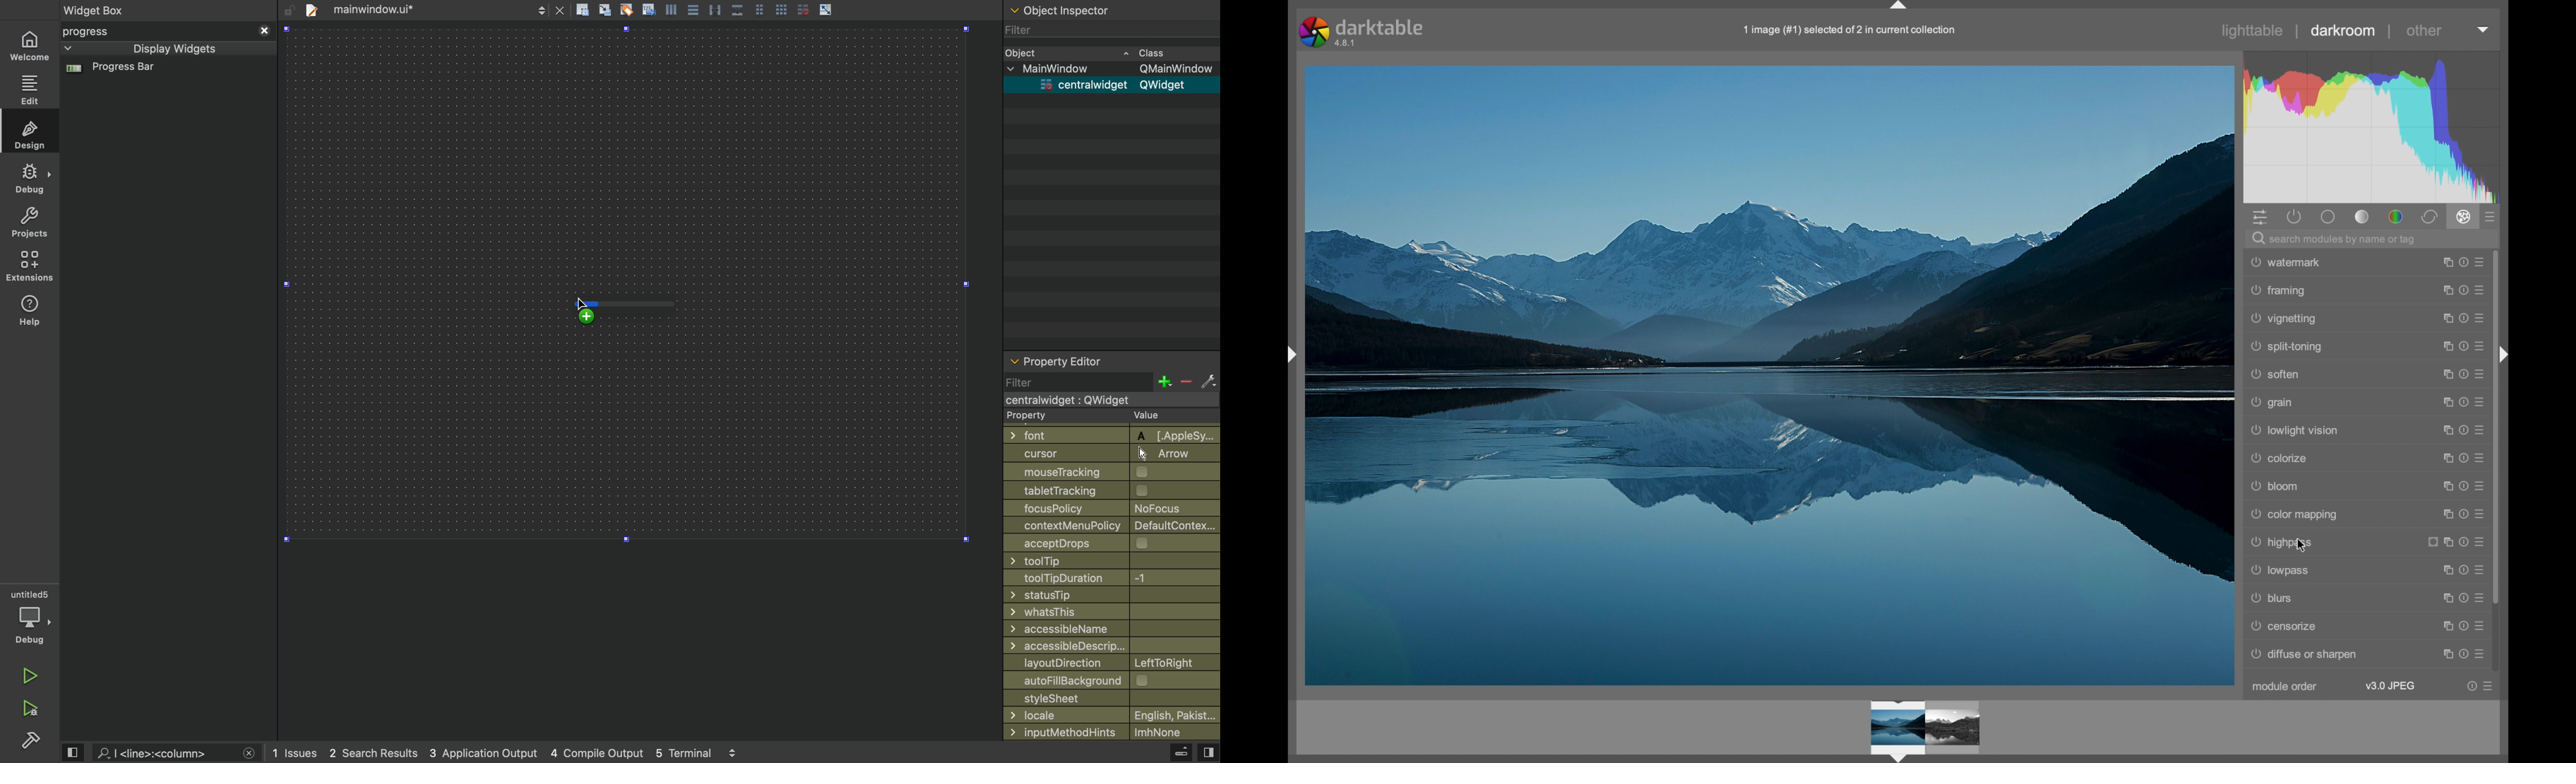  What do you see at coordinates (2284, 319) in the screenshot?
I see `vignetting` at bounding box center [2284, 319].